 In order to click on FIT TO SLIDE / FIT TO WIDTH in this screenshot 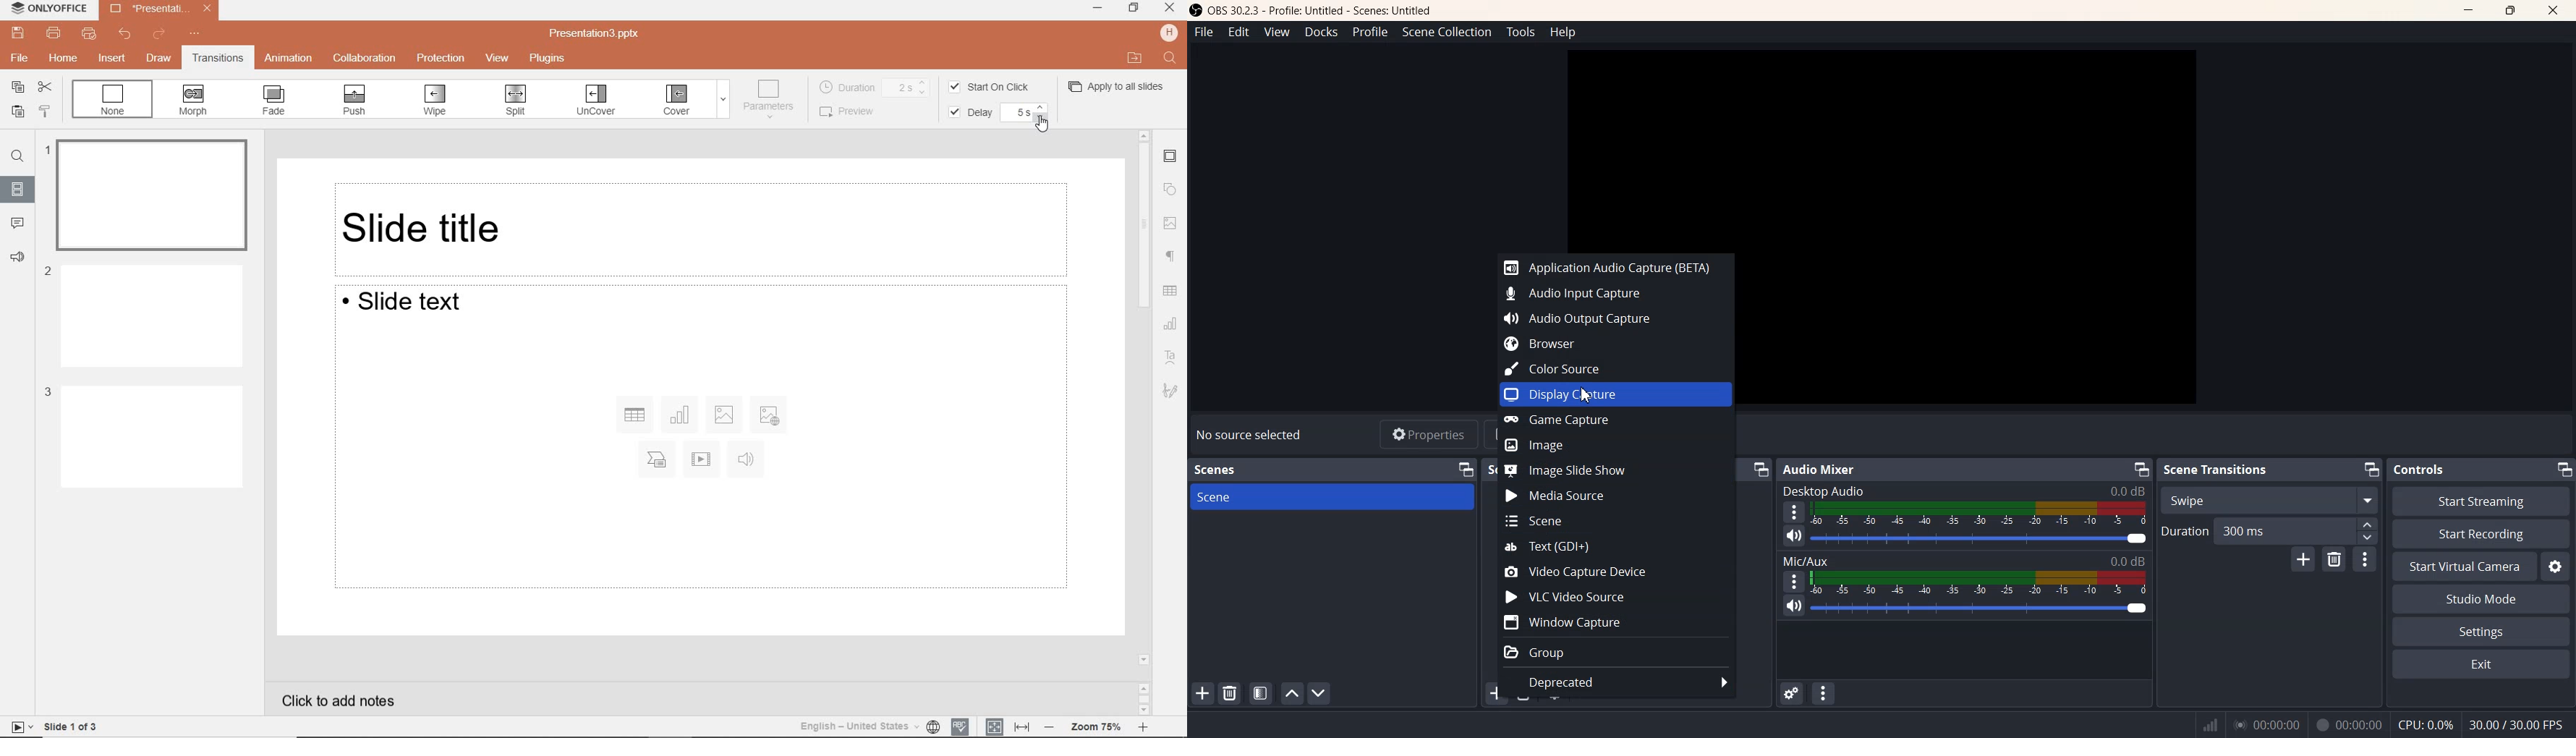, I will do `click(1009, 726)`.